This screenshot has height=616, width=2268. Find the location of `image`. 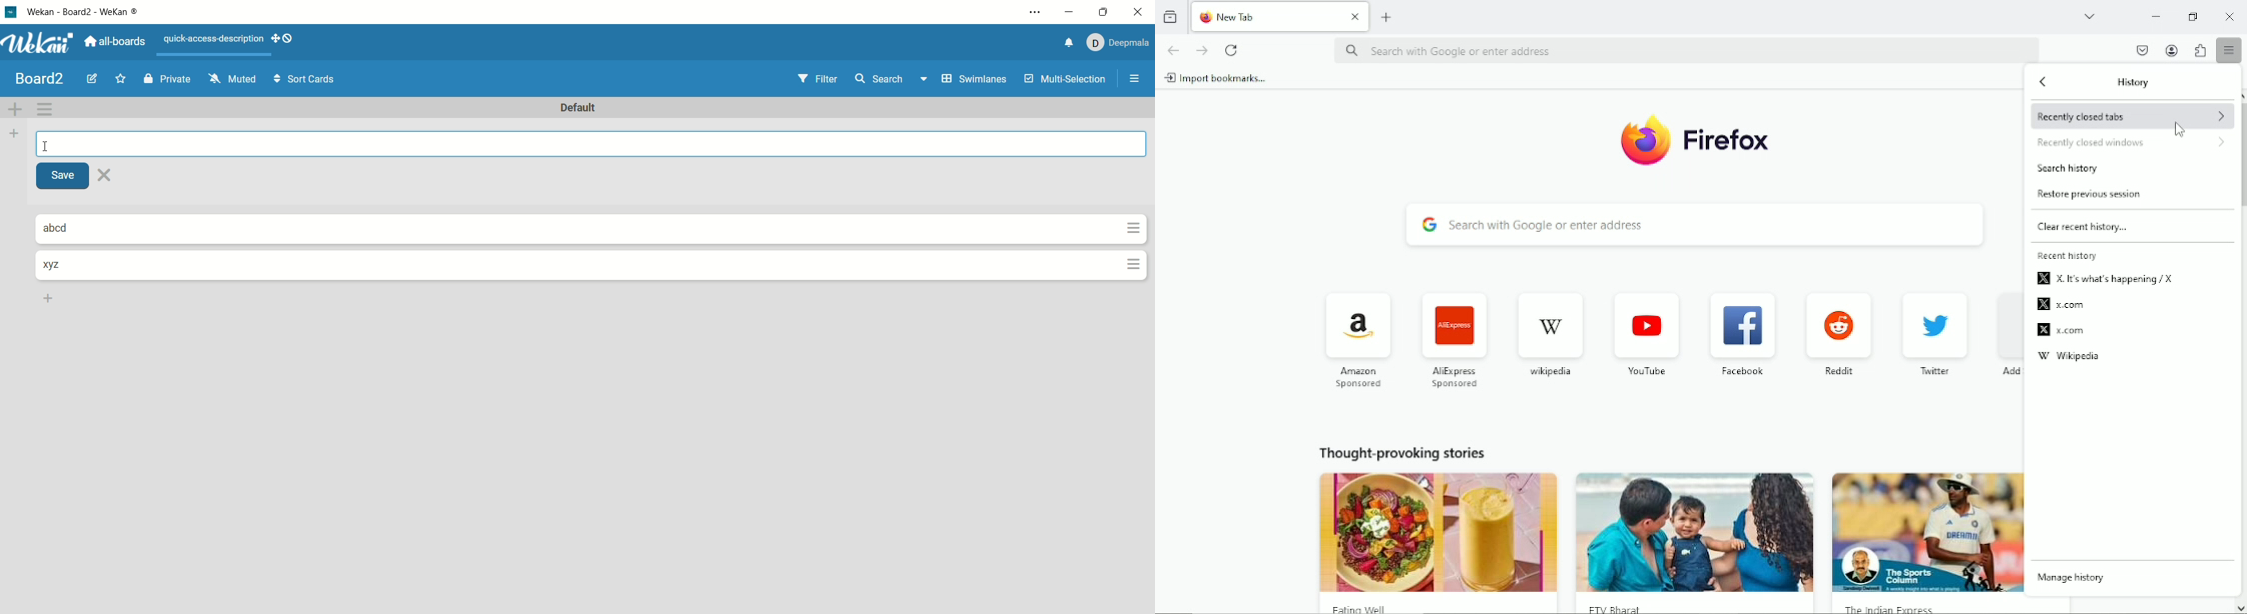

image is located at coordinates (1696, 532).